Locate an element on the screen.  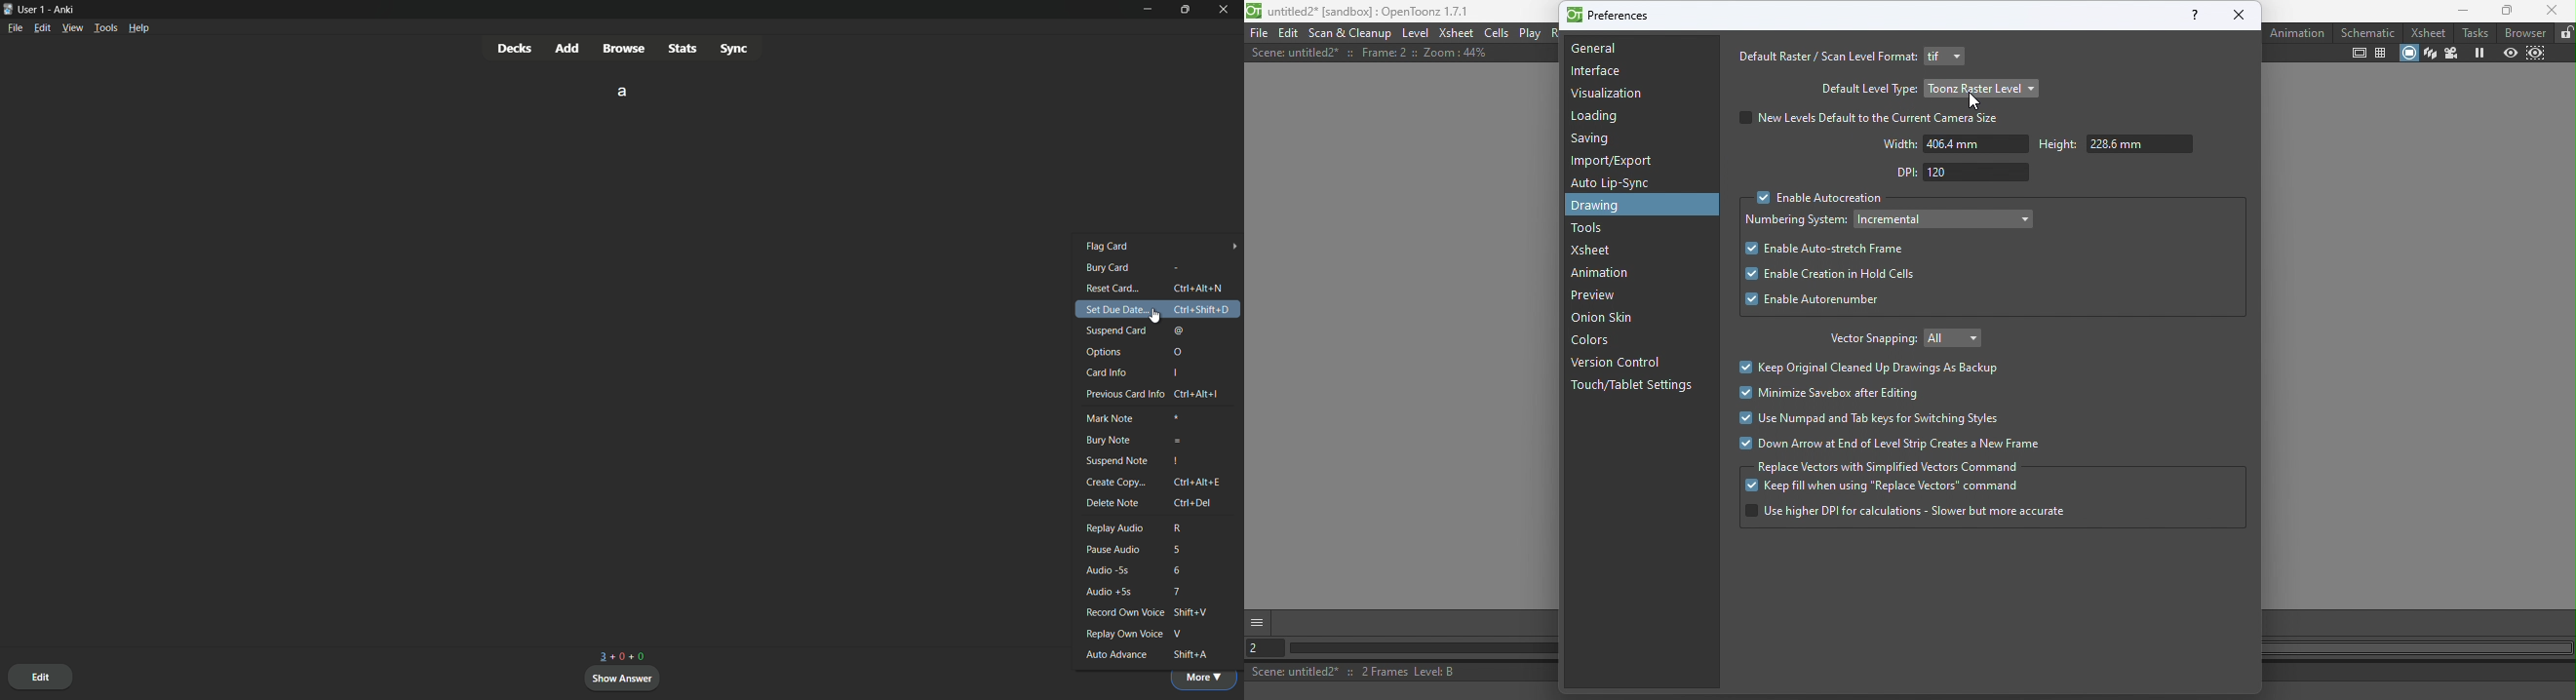
keyboard shortcut is located at coordinates (1197, 288).